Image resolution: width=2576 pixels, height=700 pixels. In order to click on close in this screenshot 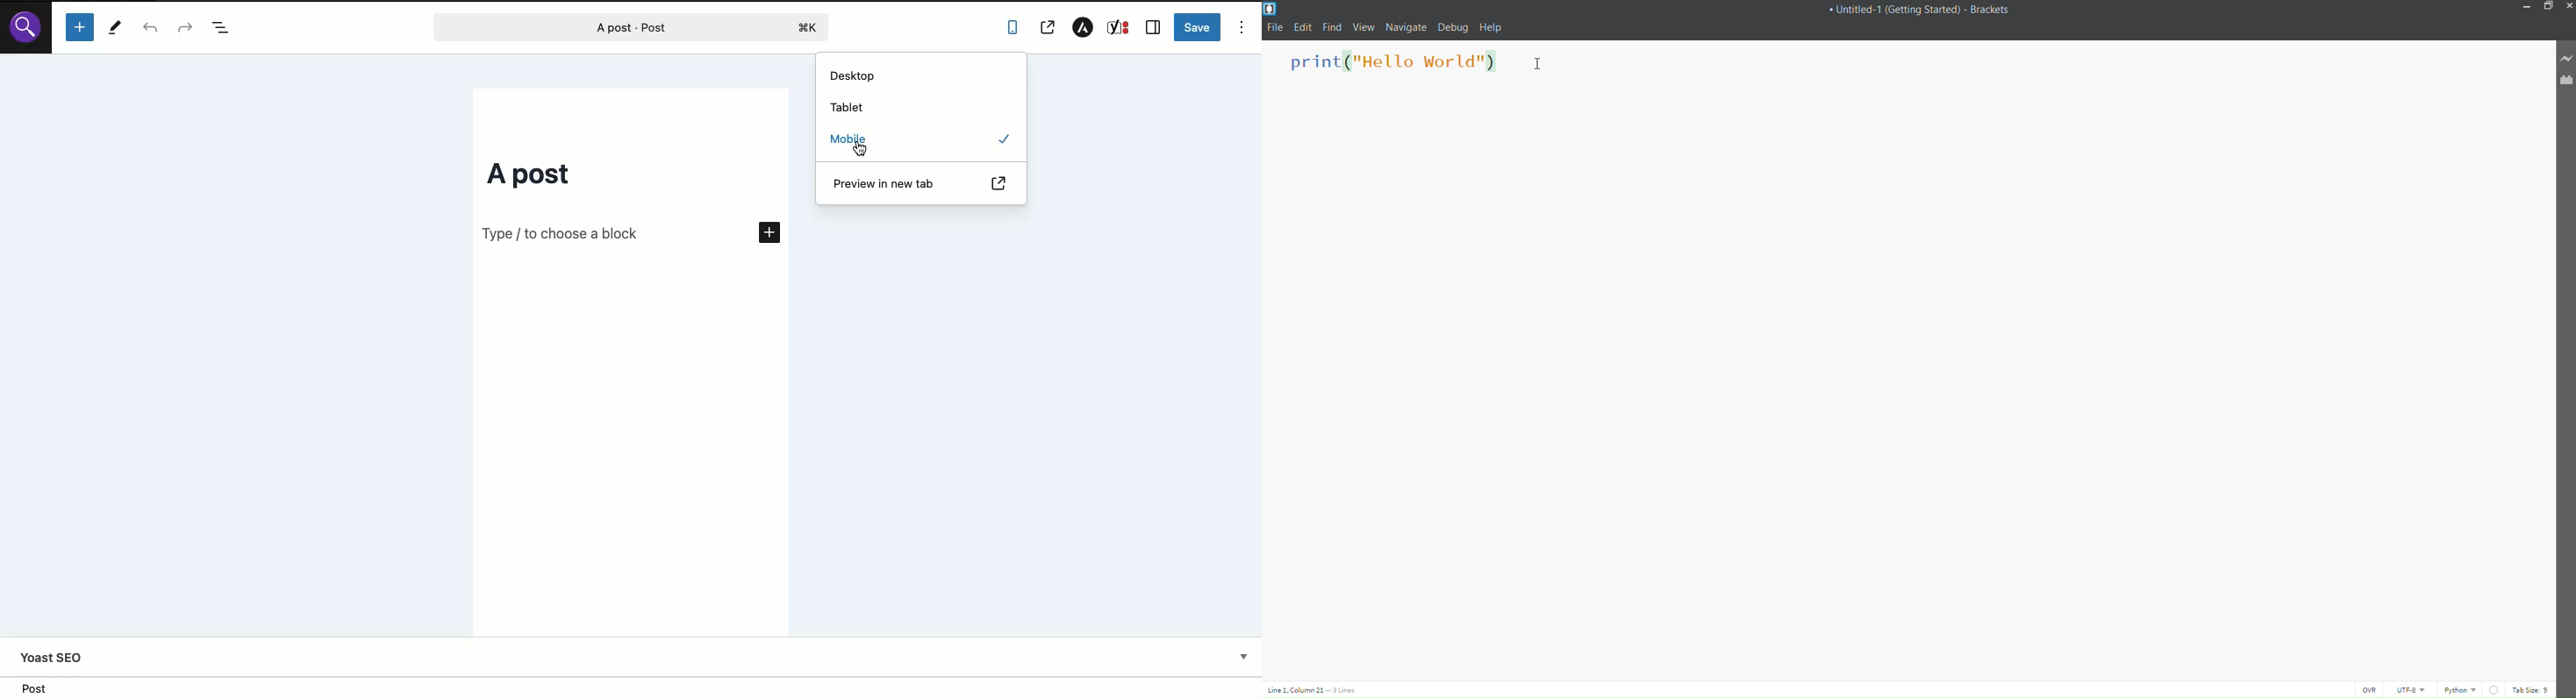, I will do `click(2568, 7)`.